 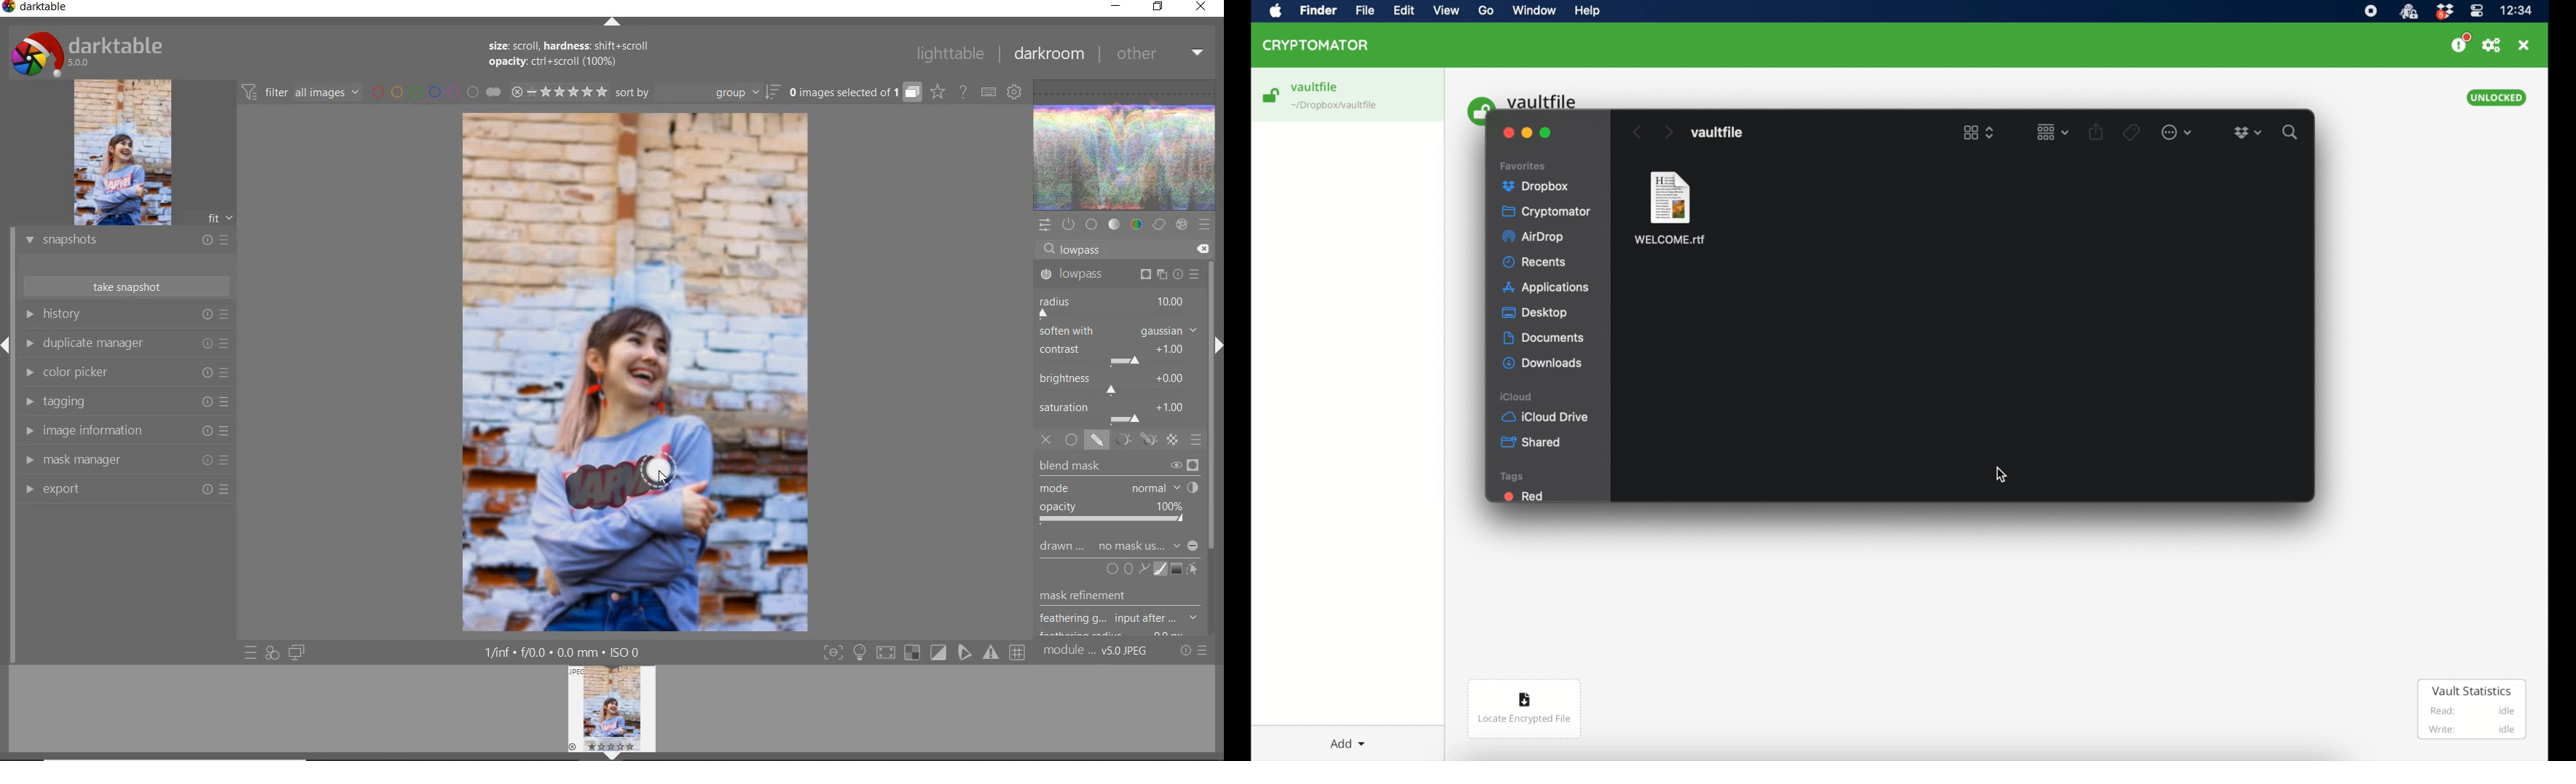 I want to click on mask options, so click(x=1133, y=440).